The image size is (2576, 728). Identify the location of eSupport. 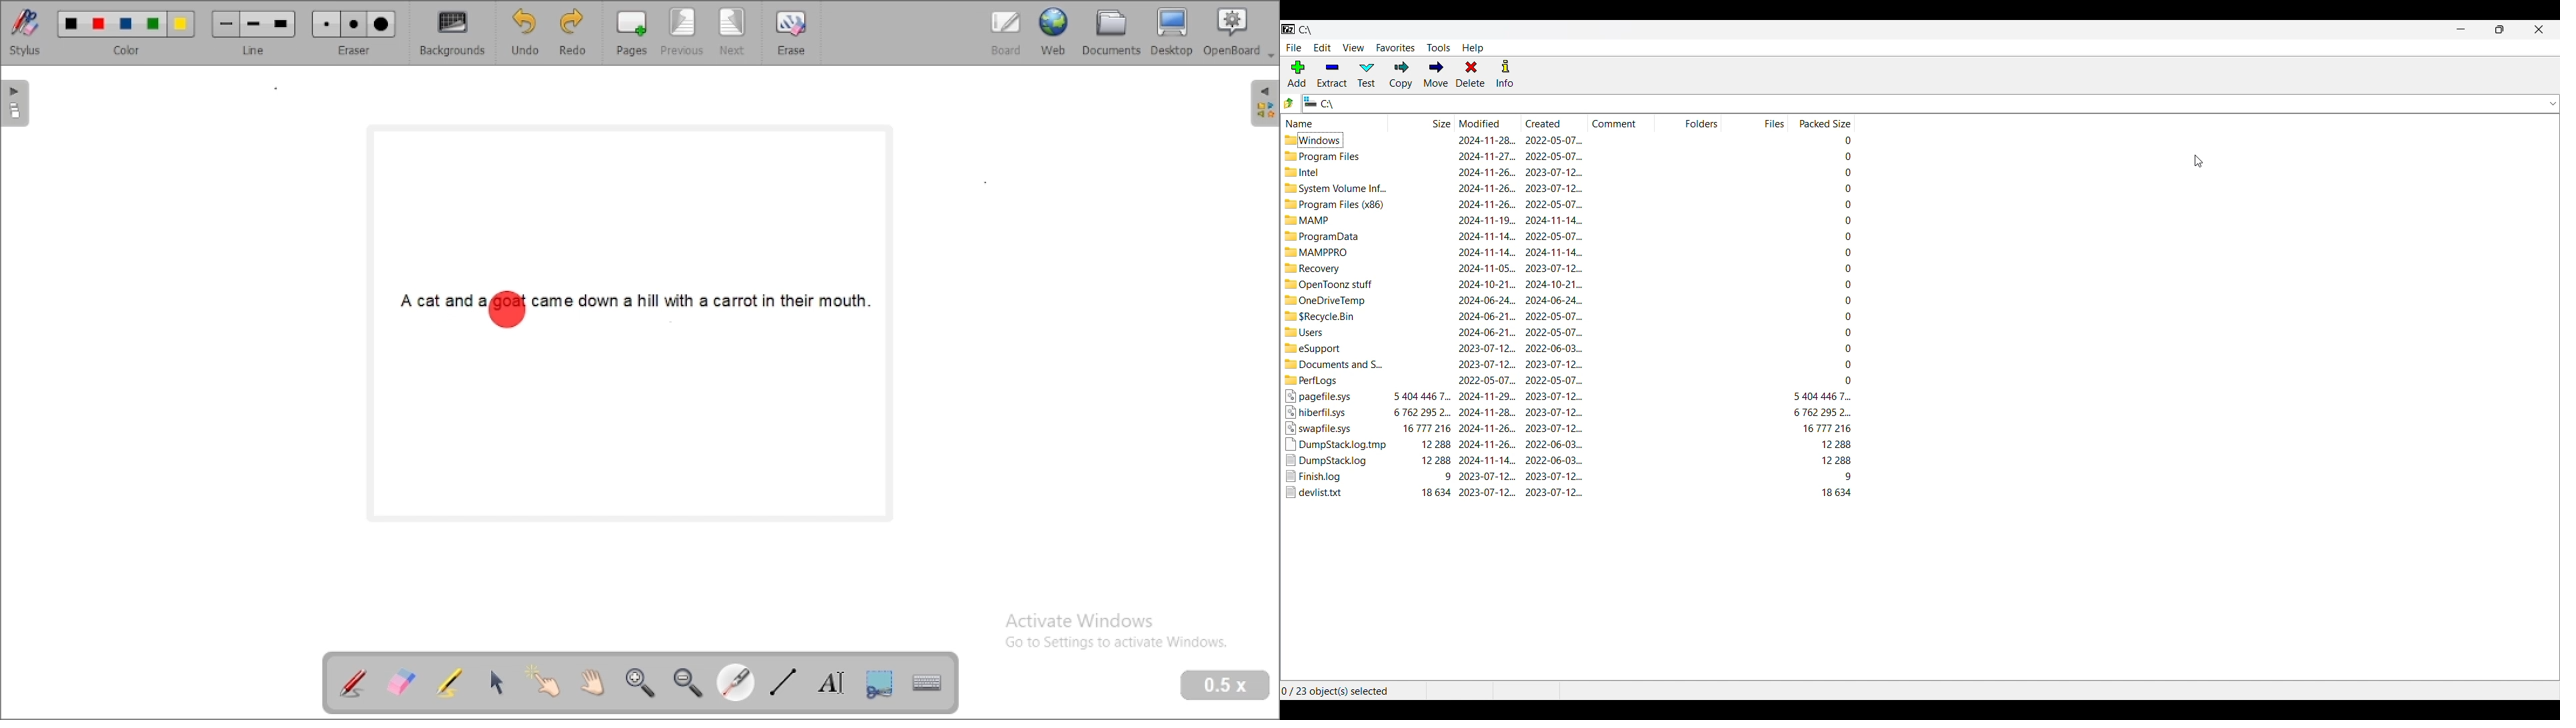
(1327, 347).